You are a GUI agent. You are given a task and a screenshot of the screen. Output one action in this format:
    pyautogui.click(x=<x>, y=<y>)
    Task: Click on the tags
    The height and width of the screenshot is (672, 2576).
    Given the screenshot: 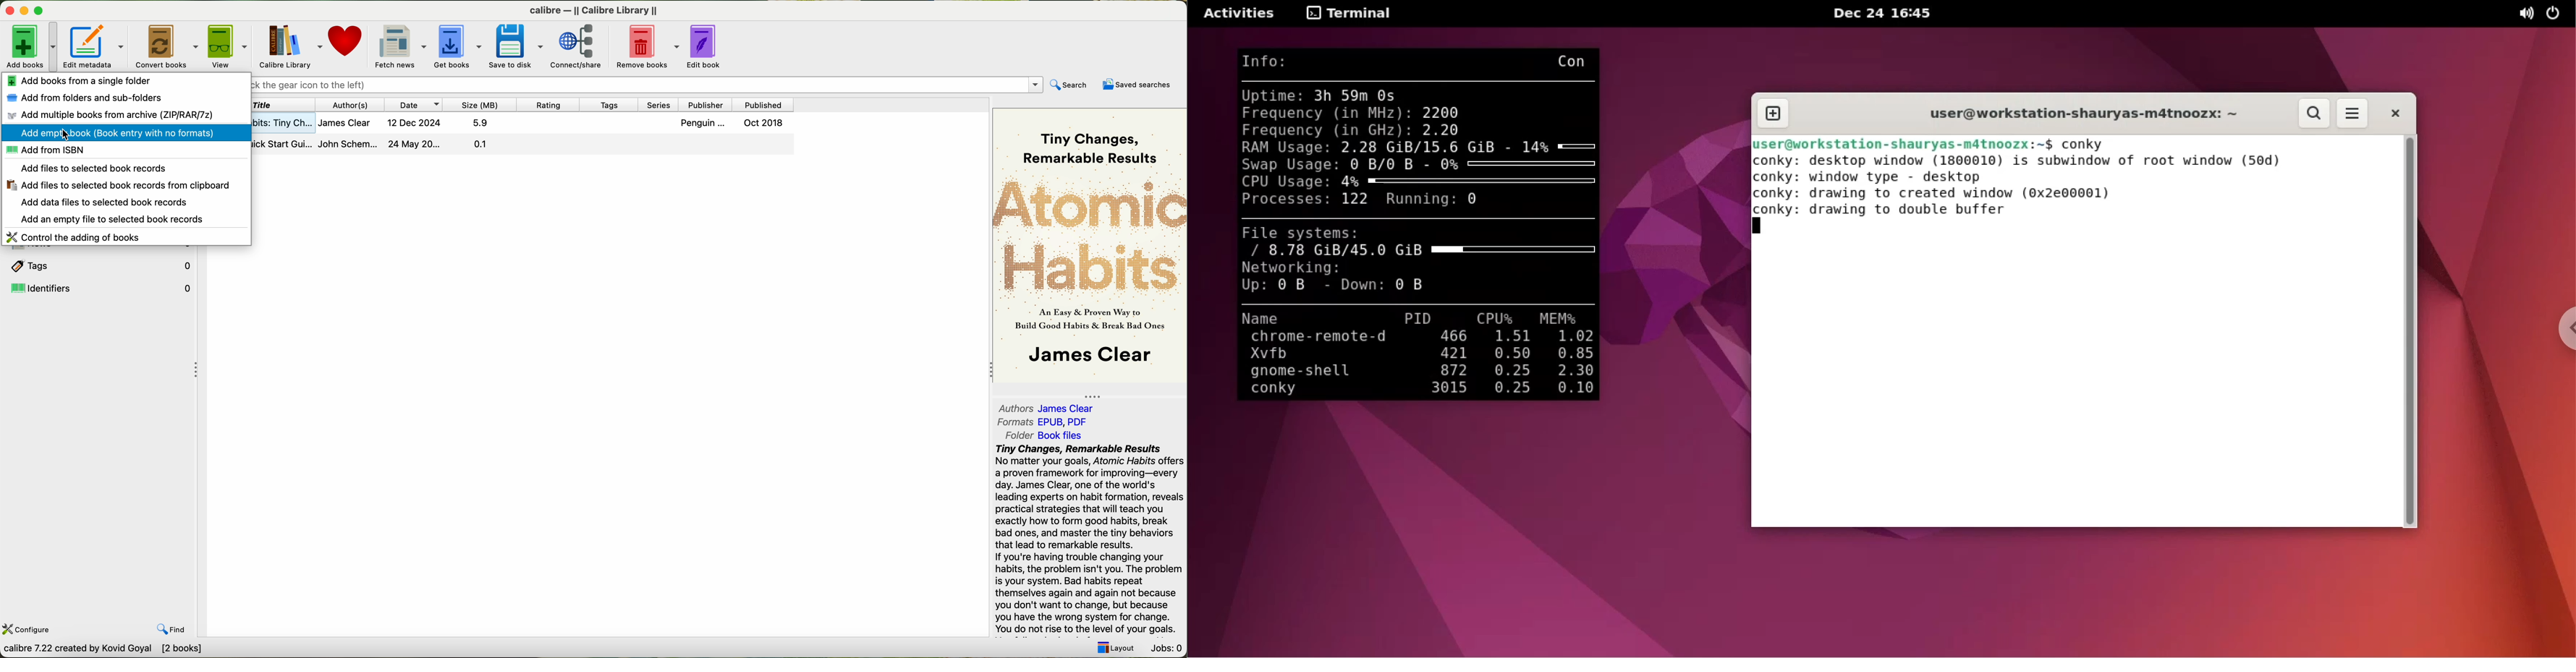 What is the action you would take?
    pyautogui.click(x=605, y=104)
    